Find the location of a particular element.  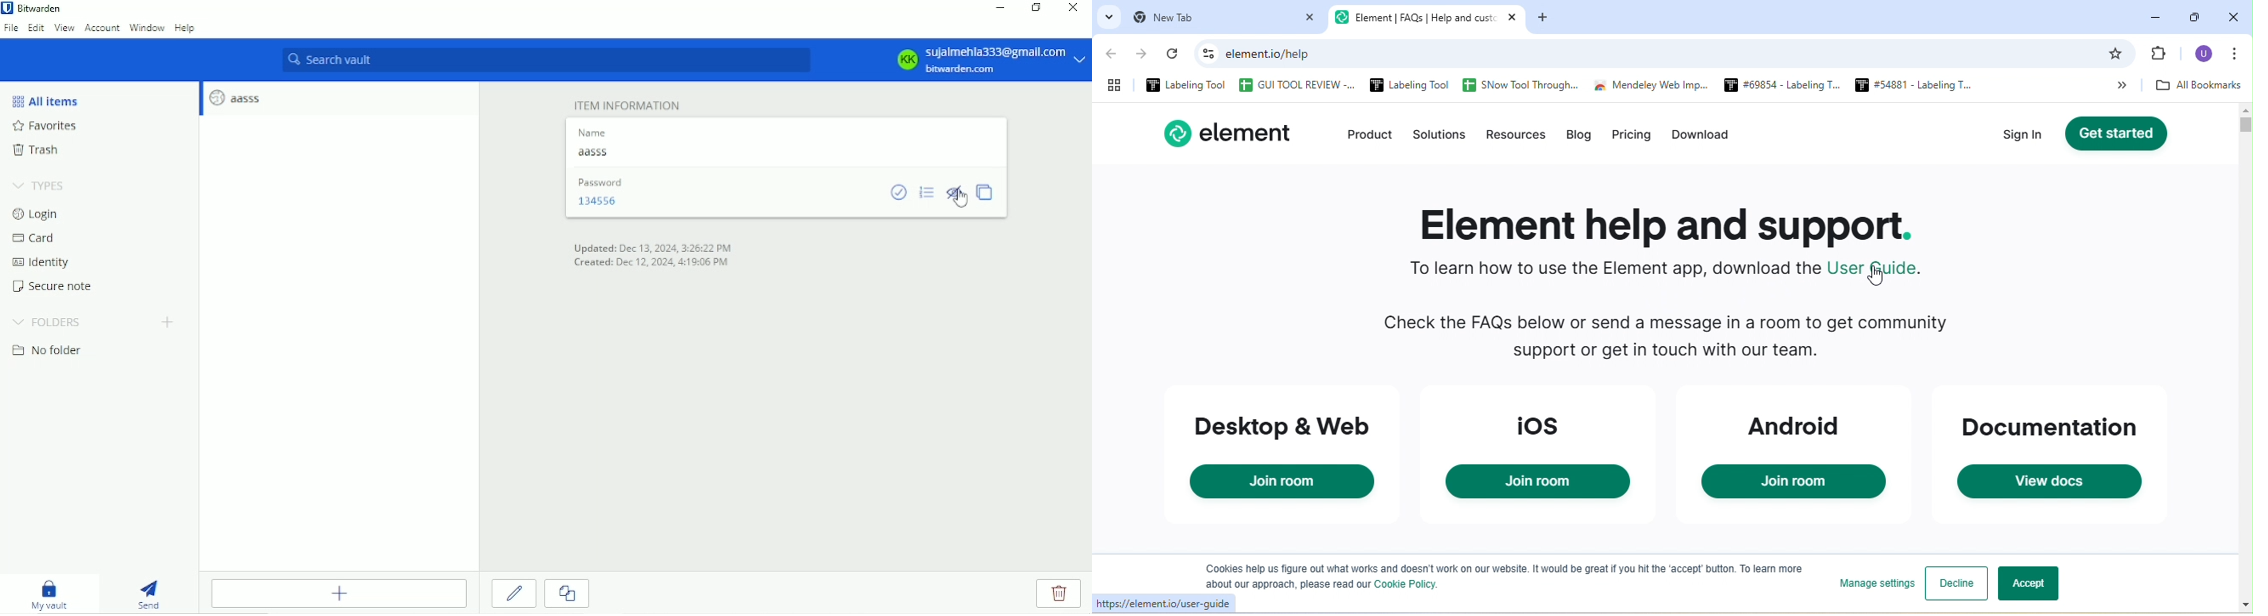

desktop and web is located at coordinates (1277, 428).